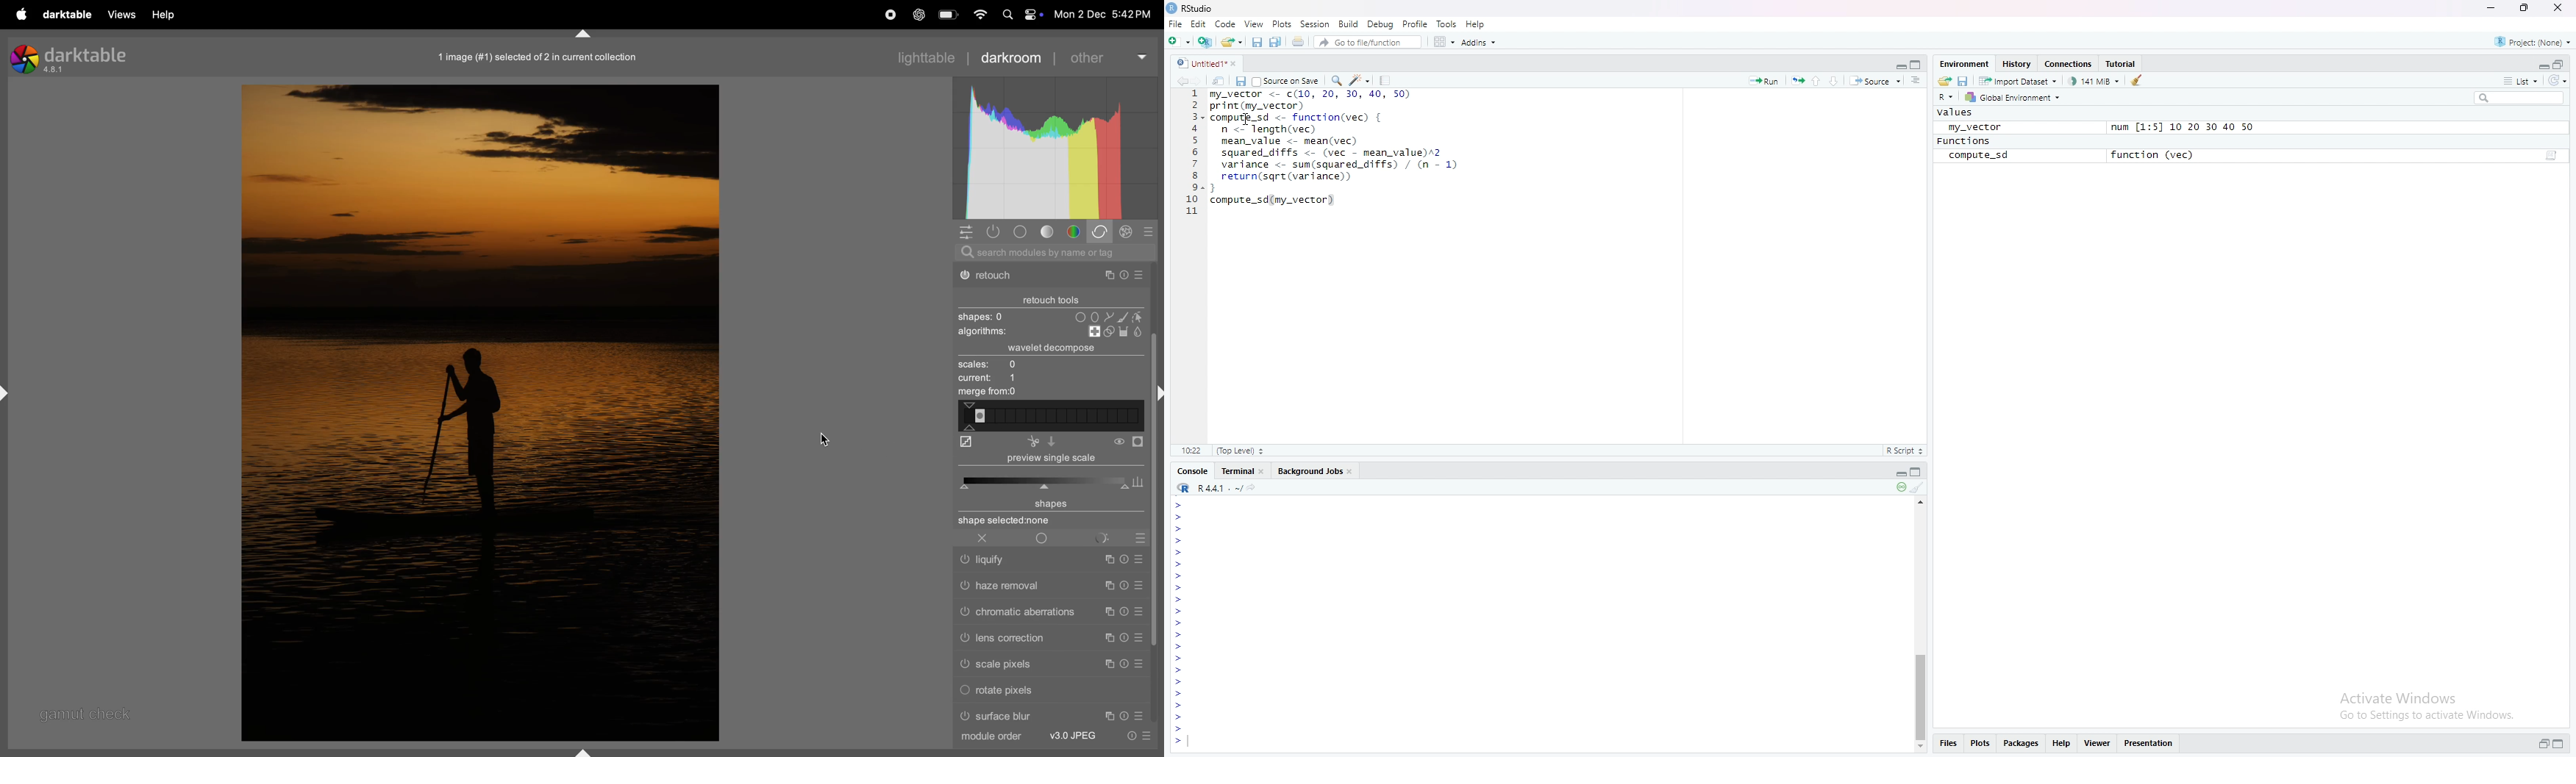 The height and width of the screenshot is (784, 2576). I want to click on Prompt cursor, so click(1180, 540).